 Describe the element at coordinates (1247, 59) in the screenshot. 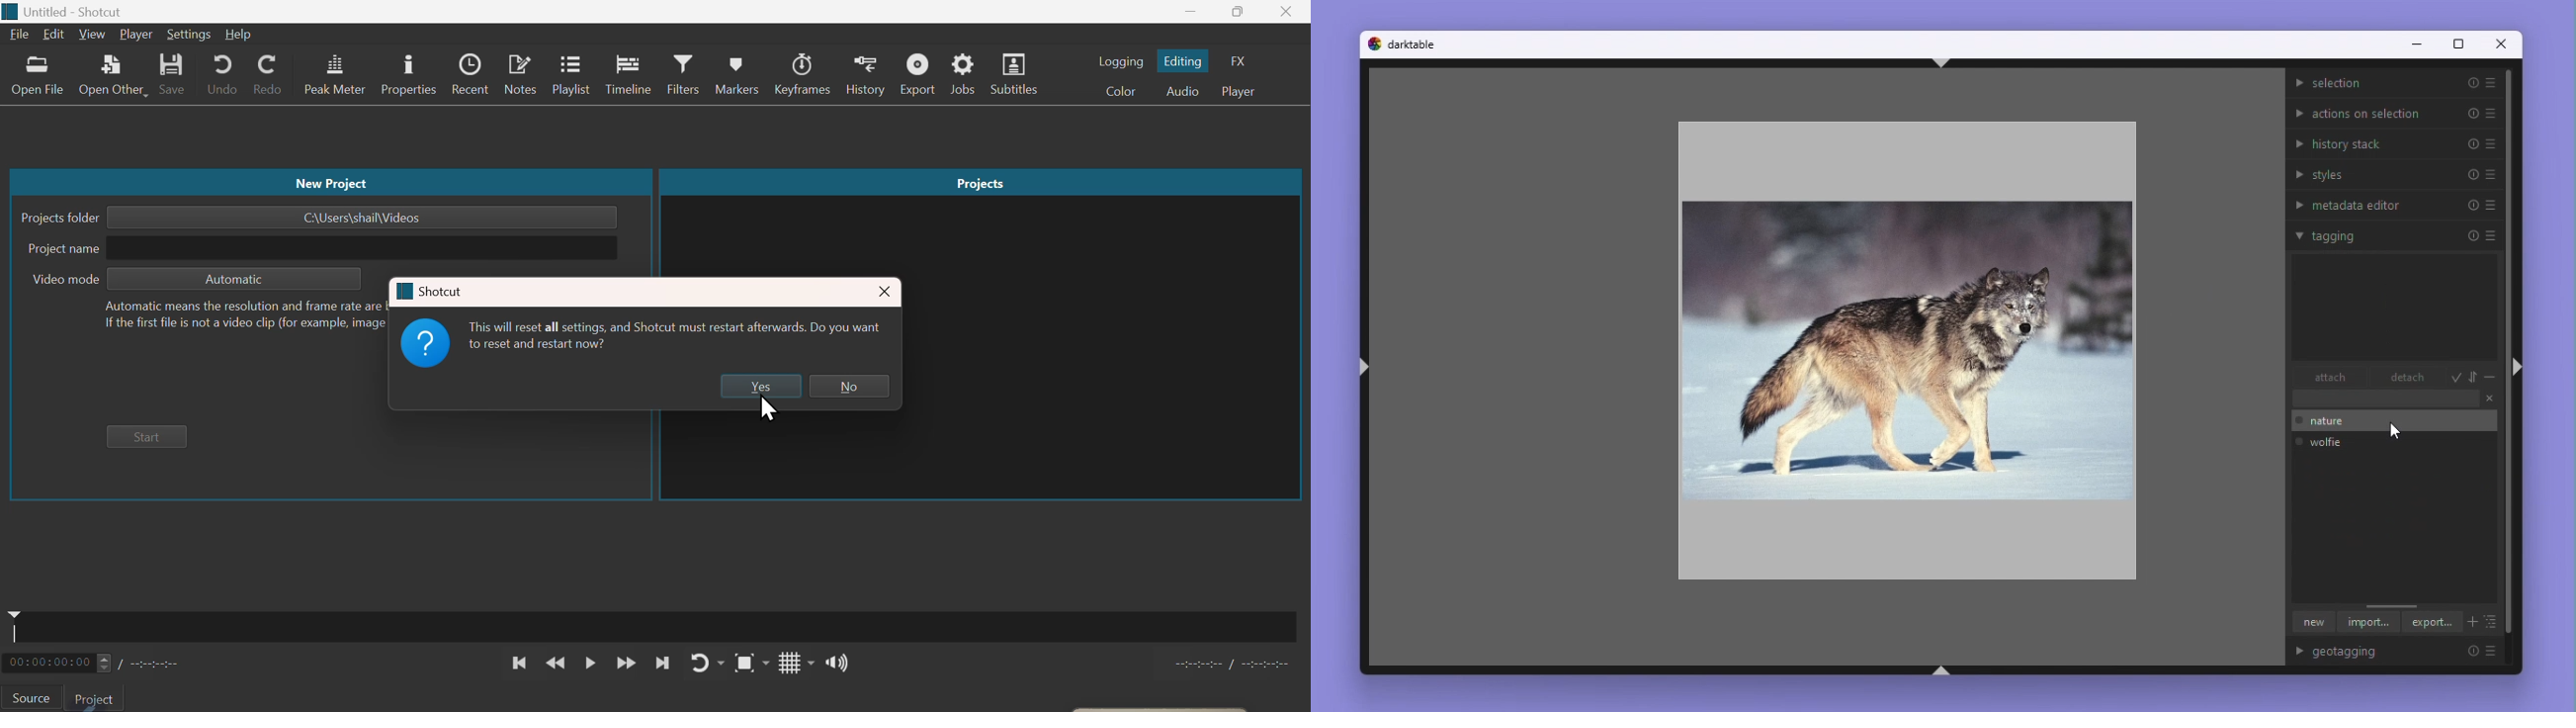

I see `F X` at that location.